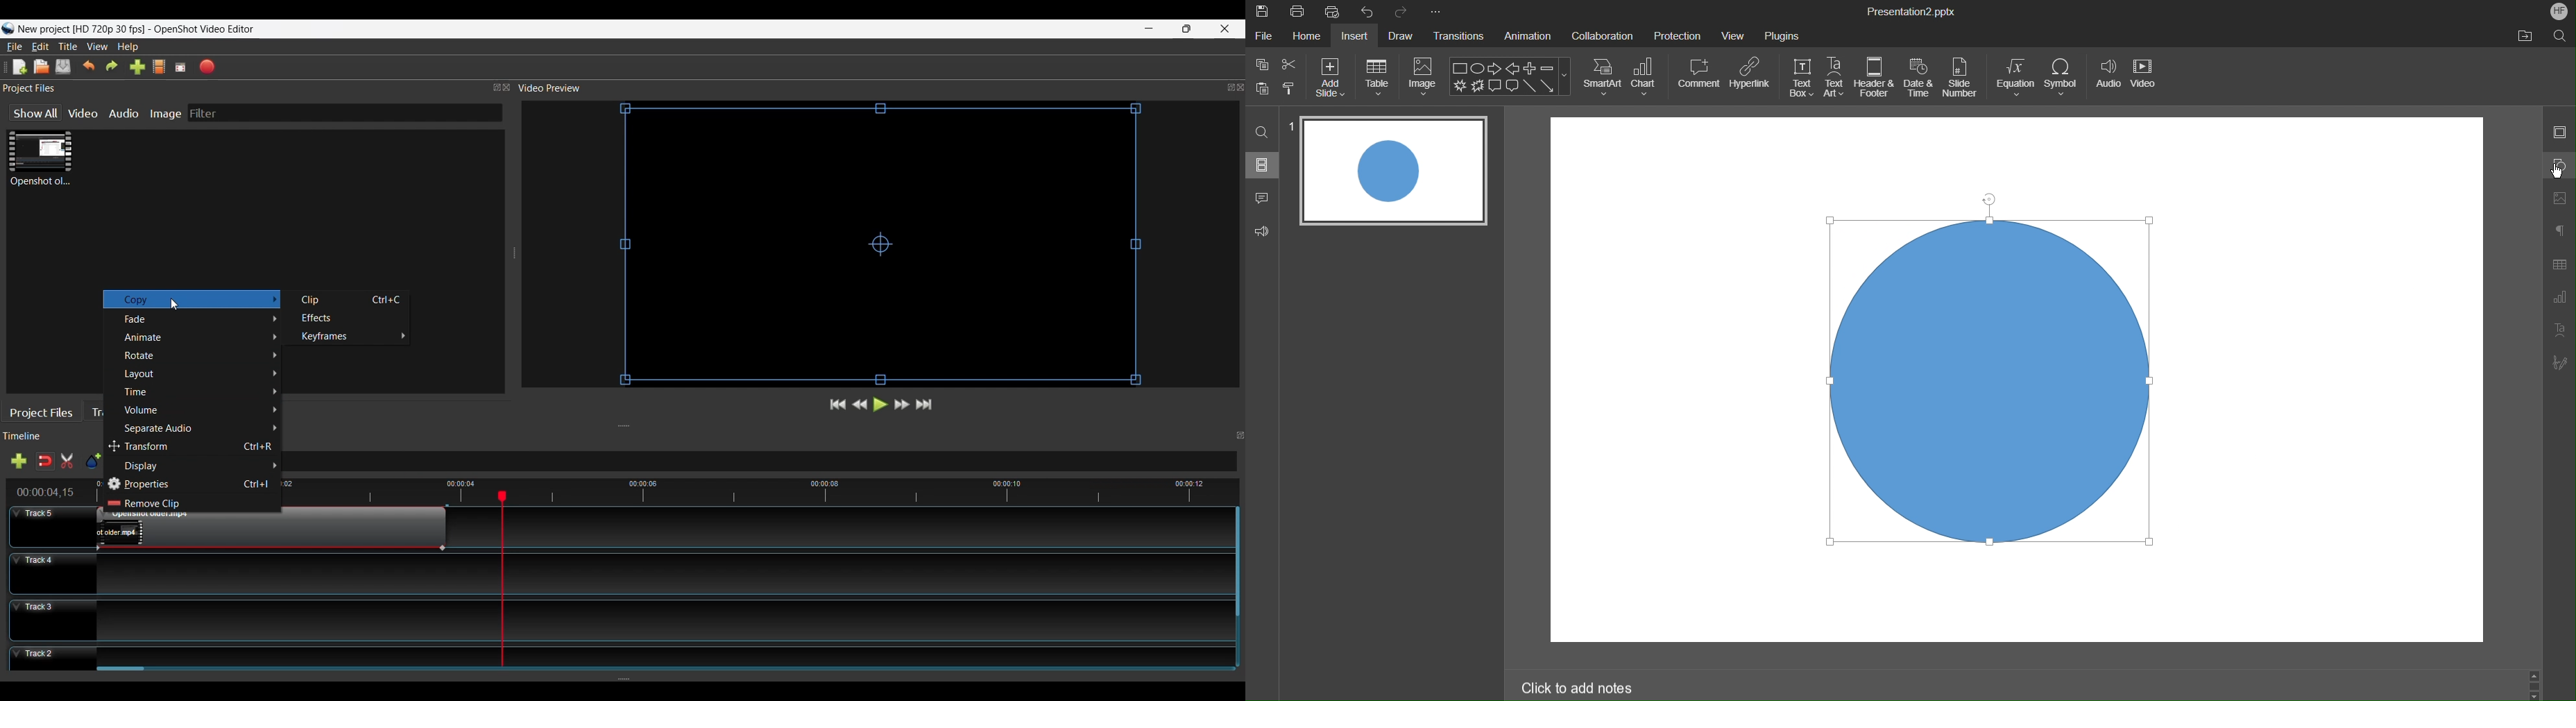 The width and height of the screenshot is (2576, 728). I want to click on Video, so click(84, 113).